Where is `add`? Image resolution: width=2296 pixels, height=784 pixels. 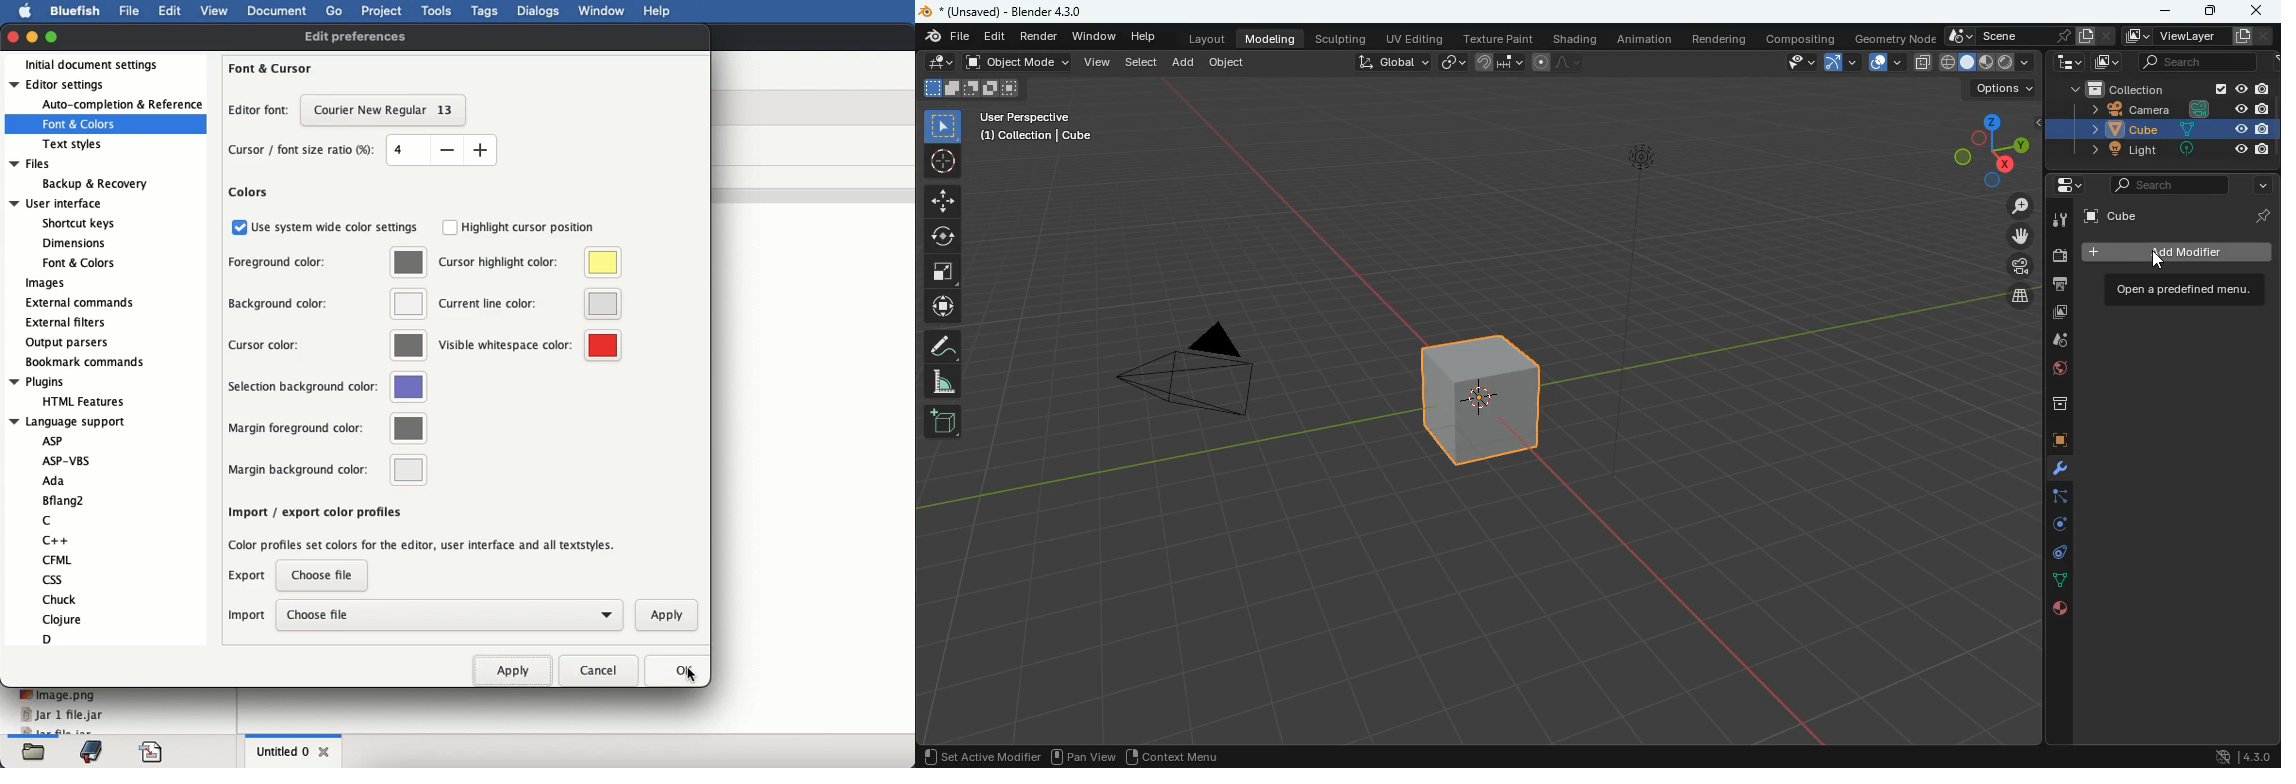
add is located at coordinates (1184, 63).